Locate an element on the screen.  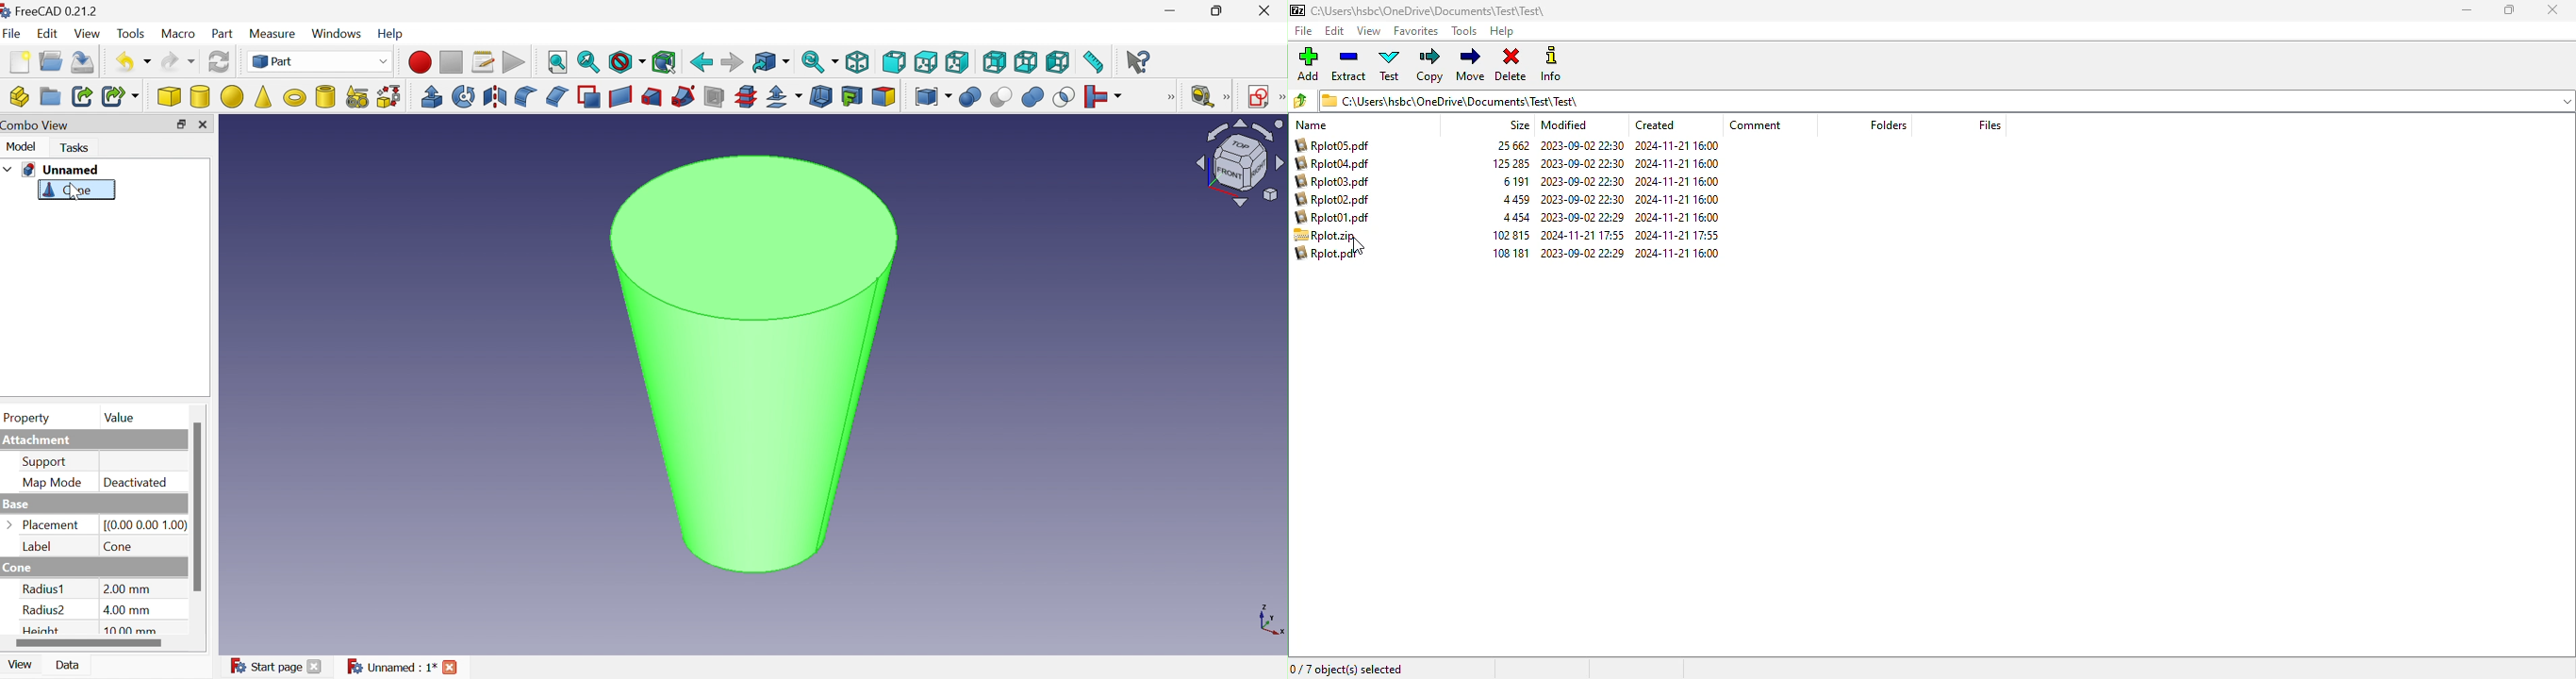
Open is located at coordinates (51, 61).